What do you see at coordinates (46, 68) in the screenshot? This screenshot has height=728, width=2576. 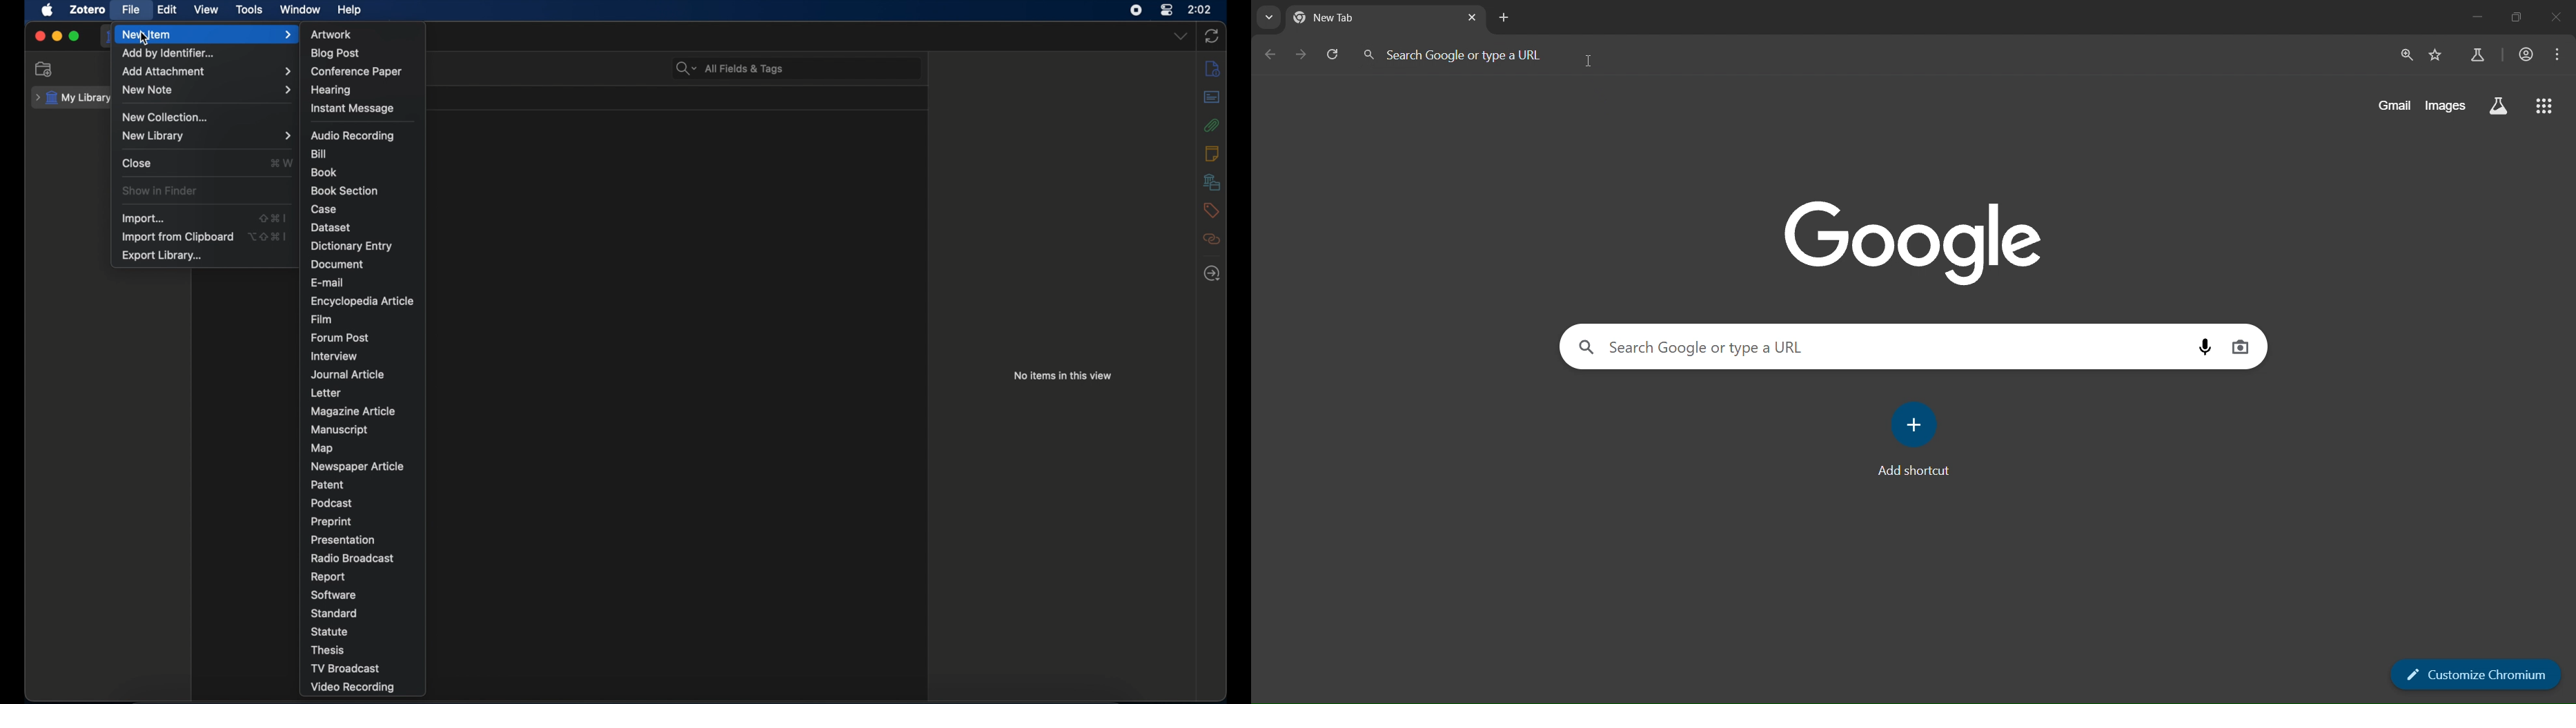 I see `new collection` at bounding box center [46, 68].